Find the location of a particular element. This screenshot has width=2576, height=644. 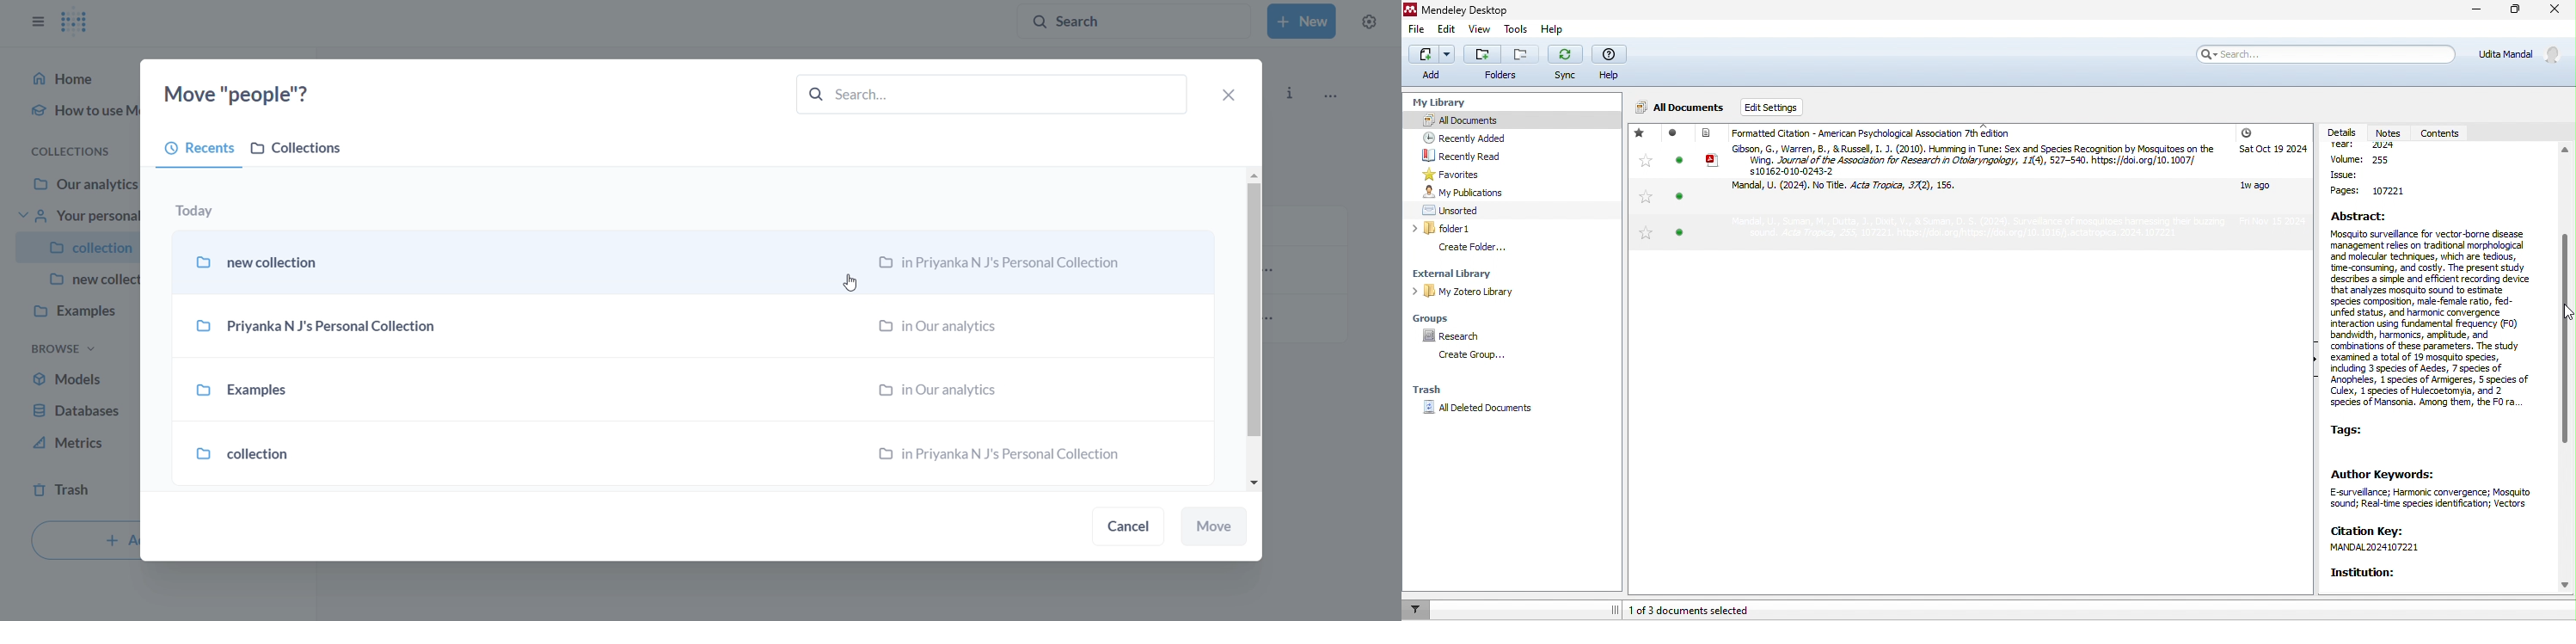

year is located at coordinates (2369, 146).